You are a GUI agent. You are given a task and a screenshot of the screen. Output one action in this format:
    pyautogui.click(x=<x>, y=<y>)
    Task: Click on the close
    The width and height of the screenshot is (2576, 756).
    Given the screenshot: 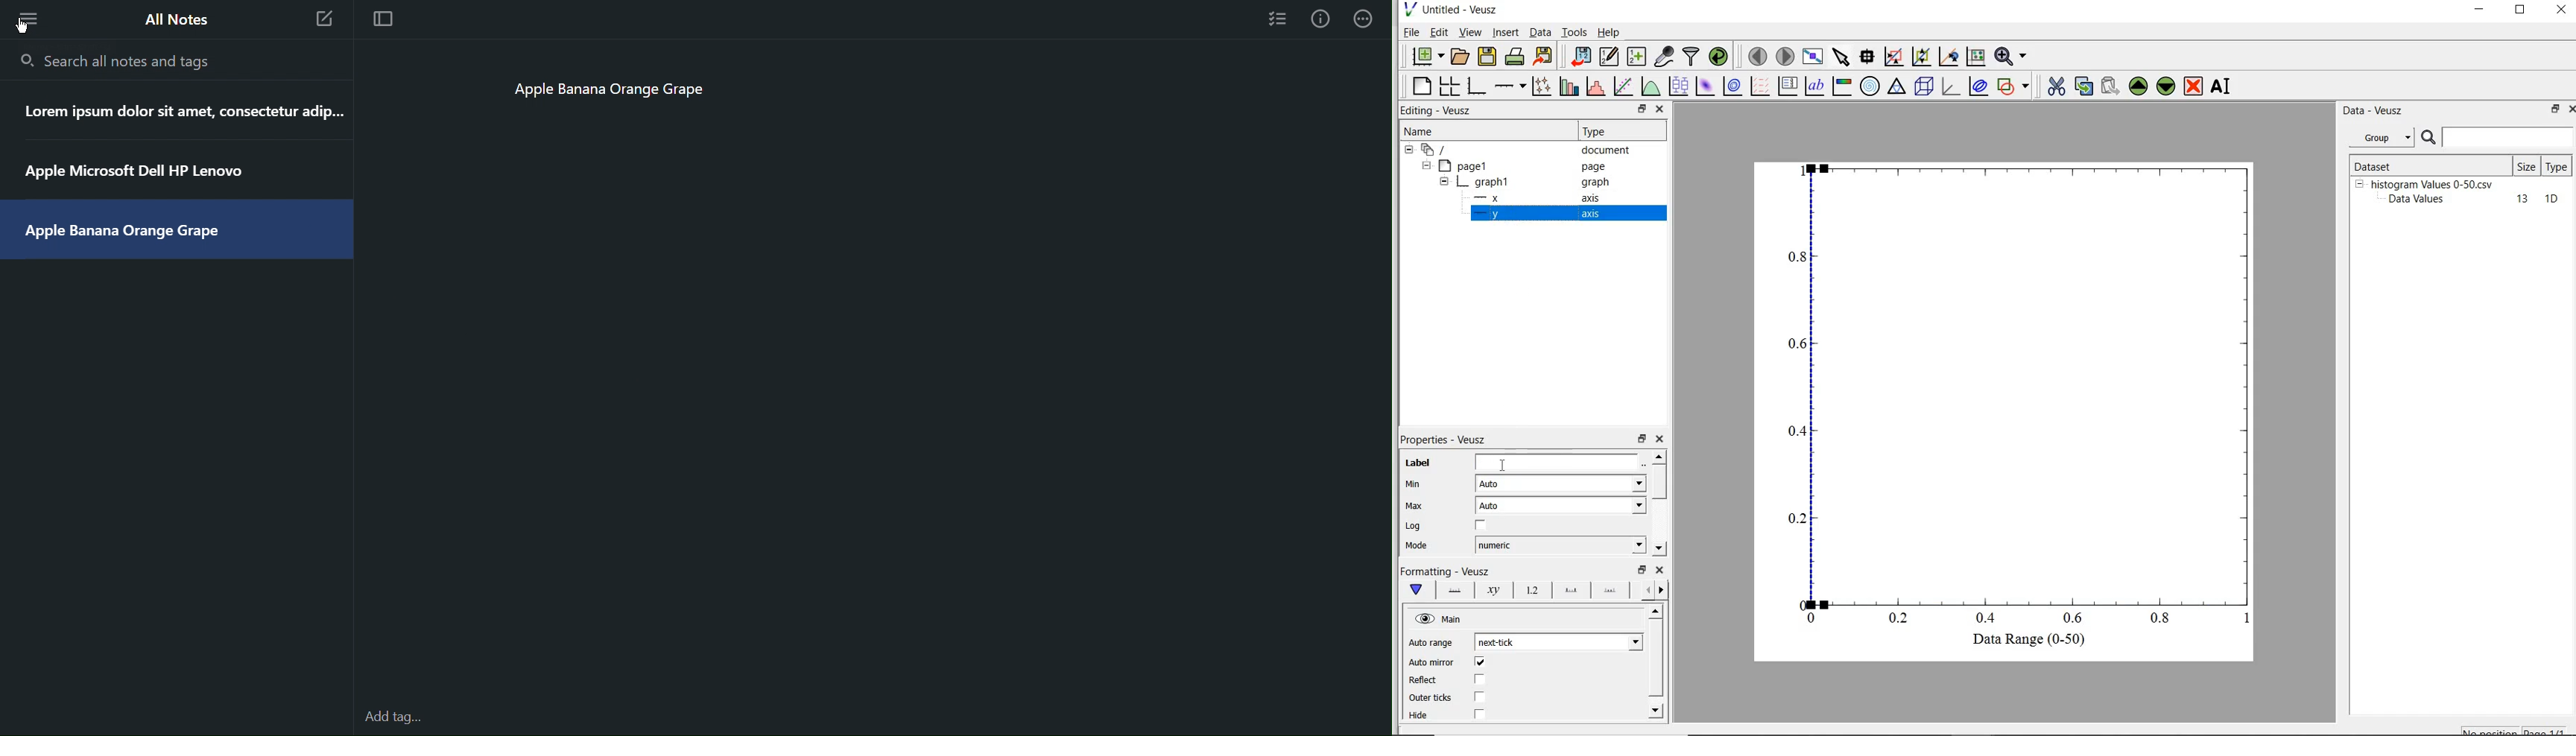 What is the action you would take?
    pyautogui.click(x=1663, y=439)
    